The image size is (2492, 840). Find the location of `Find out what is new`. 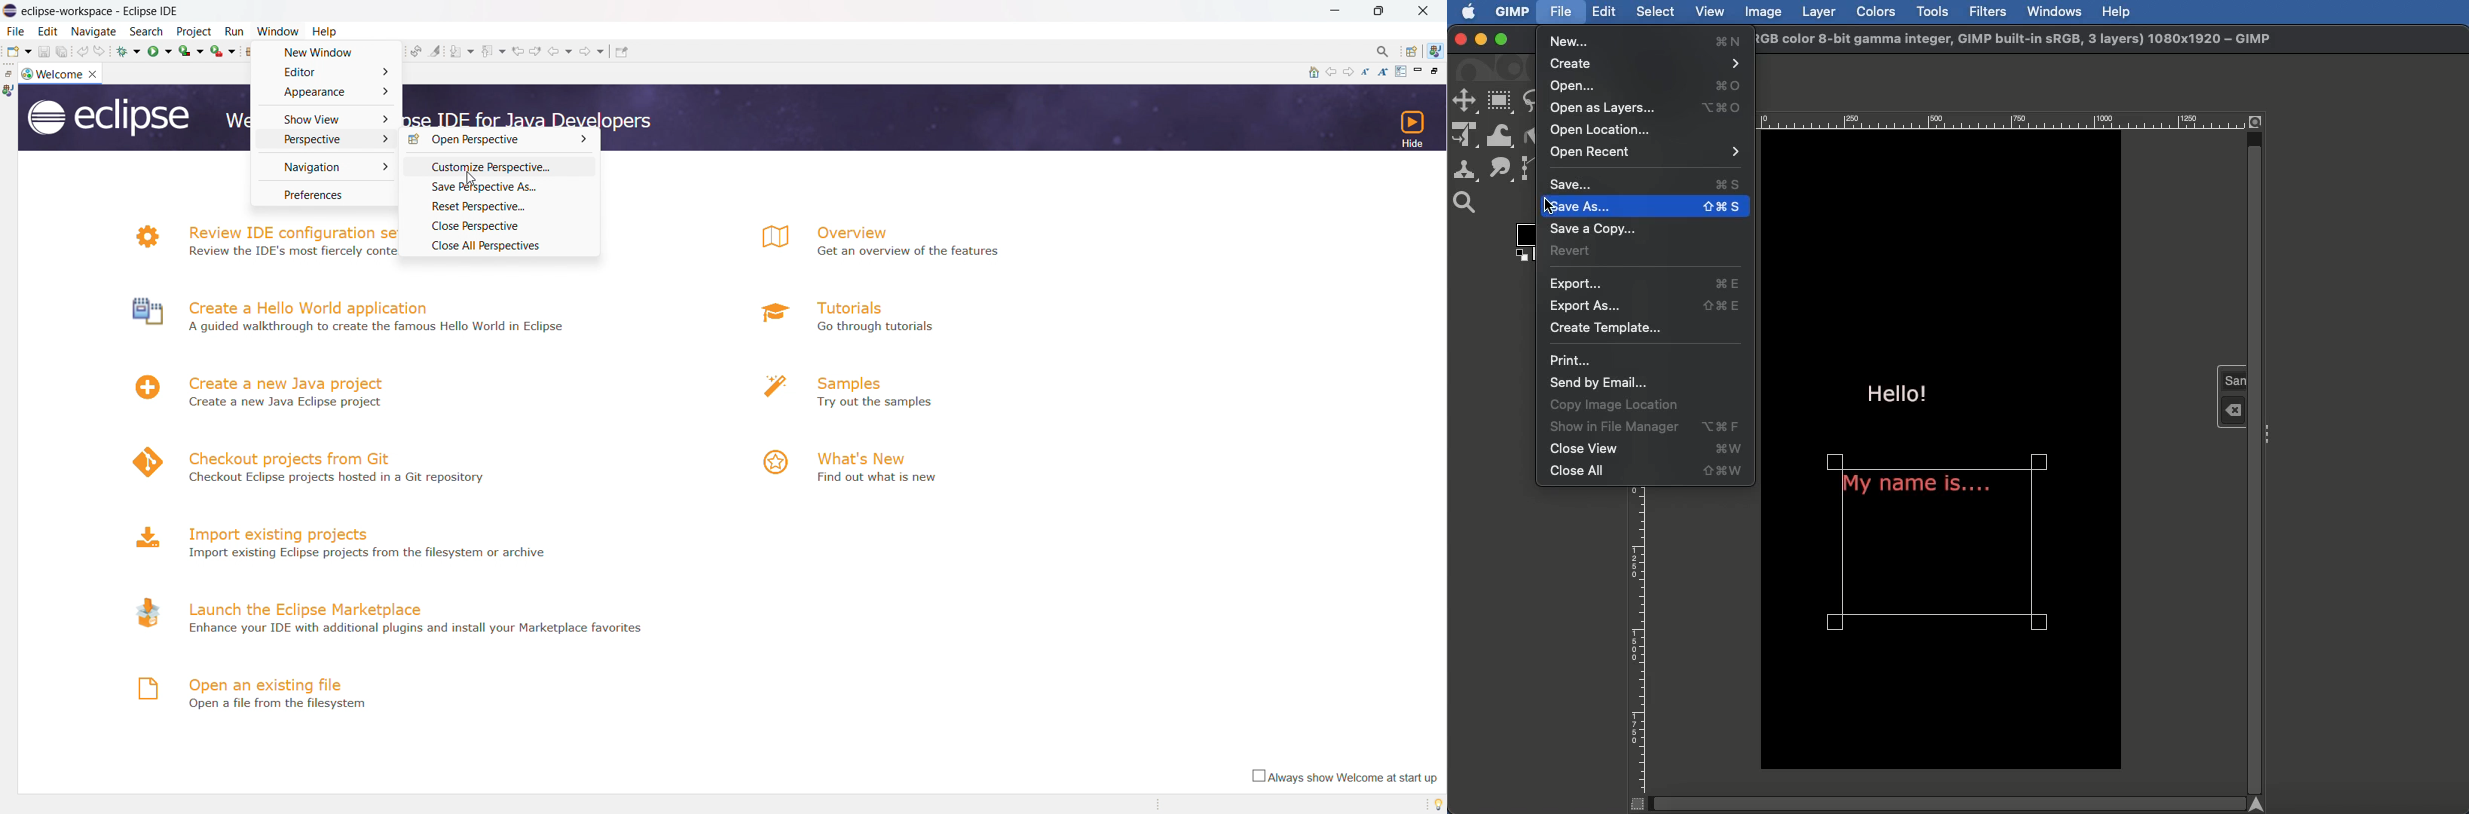

Find out what is new is located at coordinates (879, 477).